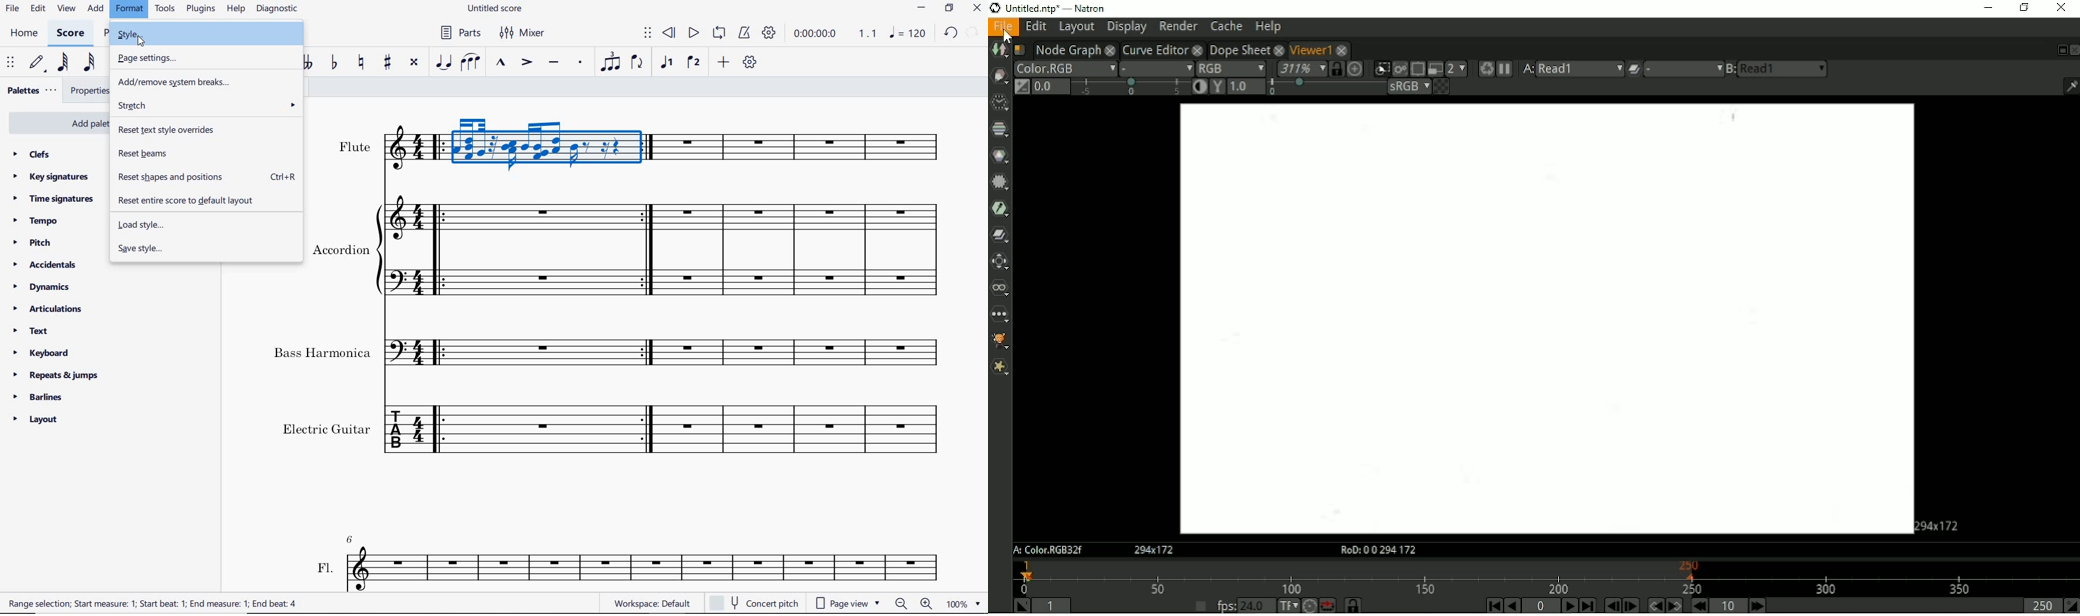 The image size is (2100, 616). Describe the element at coordinates (166, 9) in the screenshot. I see `tools` at that location.